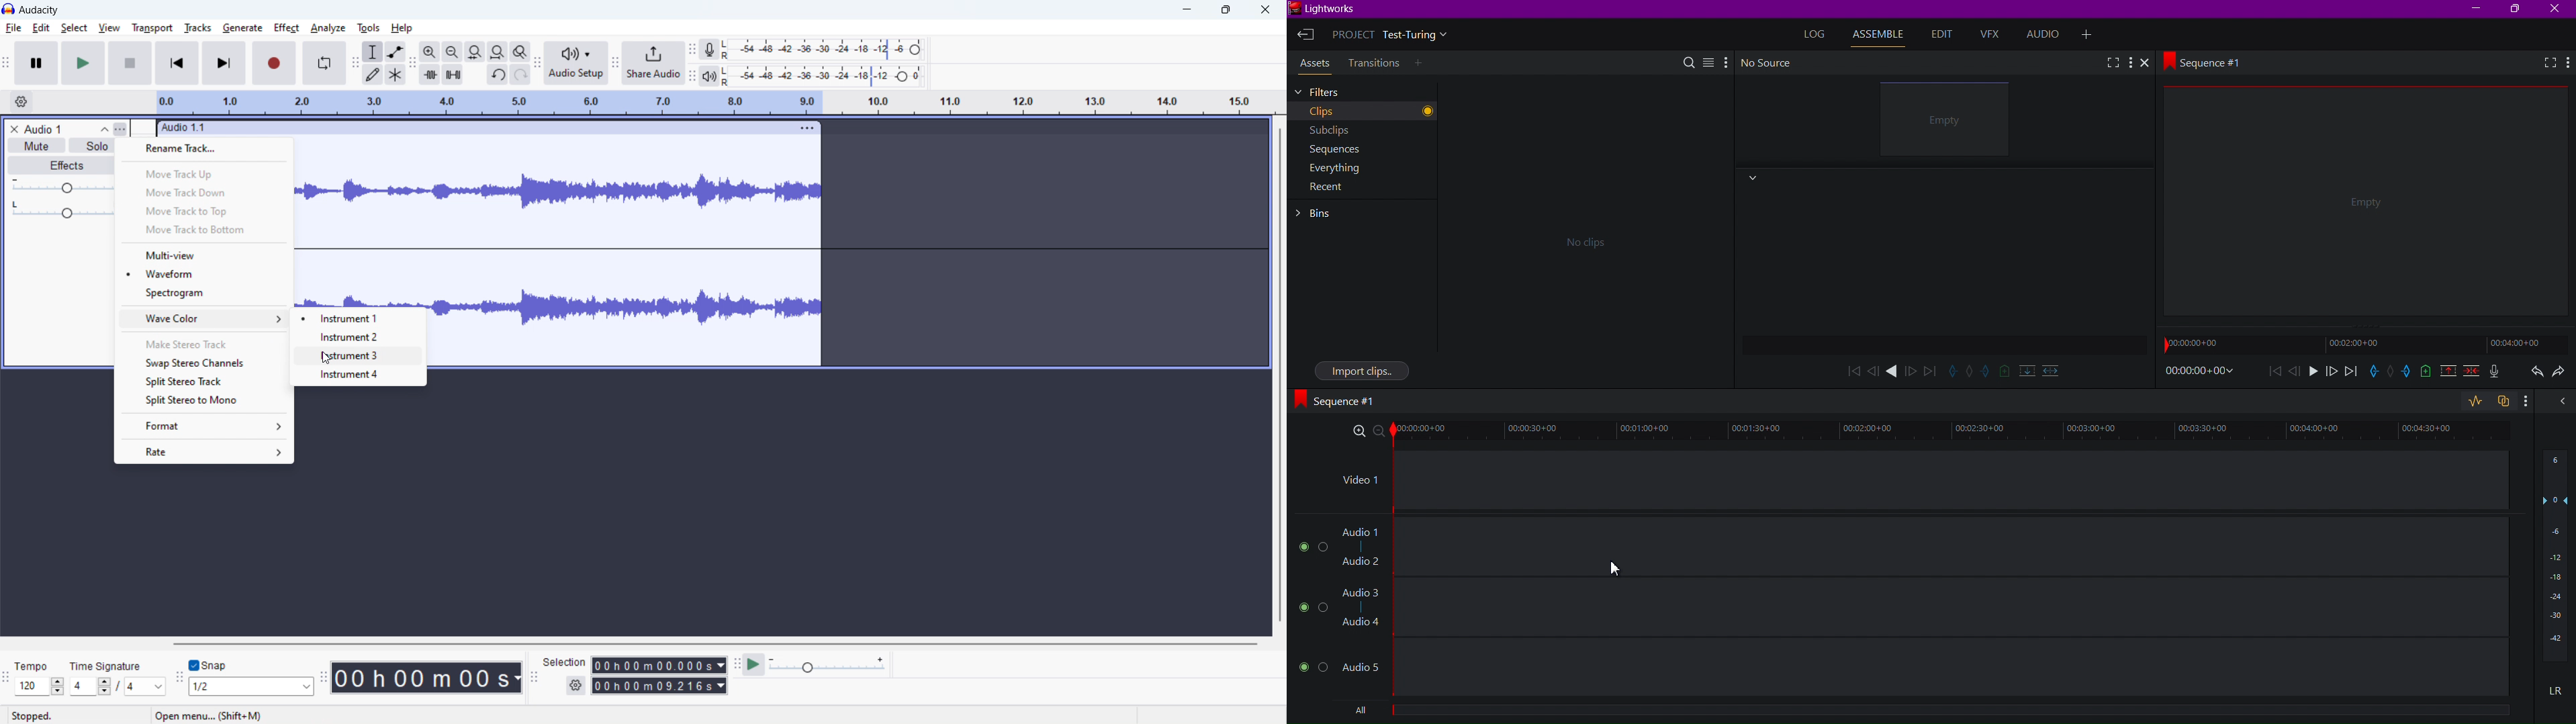 The image size is (2576, 728). Describe the element at coordinates (2274, 372) in the screenshot. I see `beginning` at that location.